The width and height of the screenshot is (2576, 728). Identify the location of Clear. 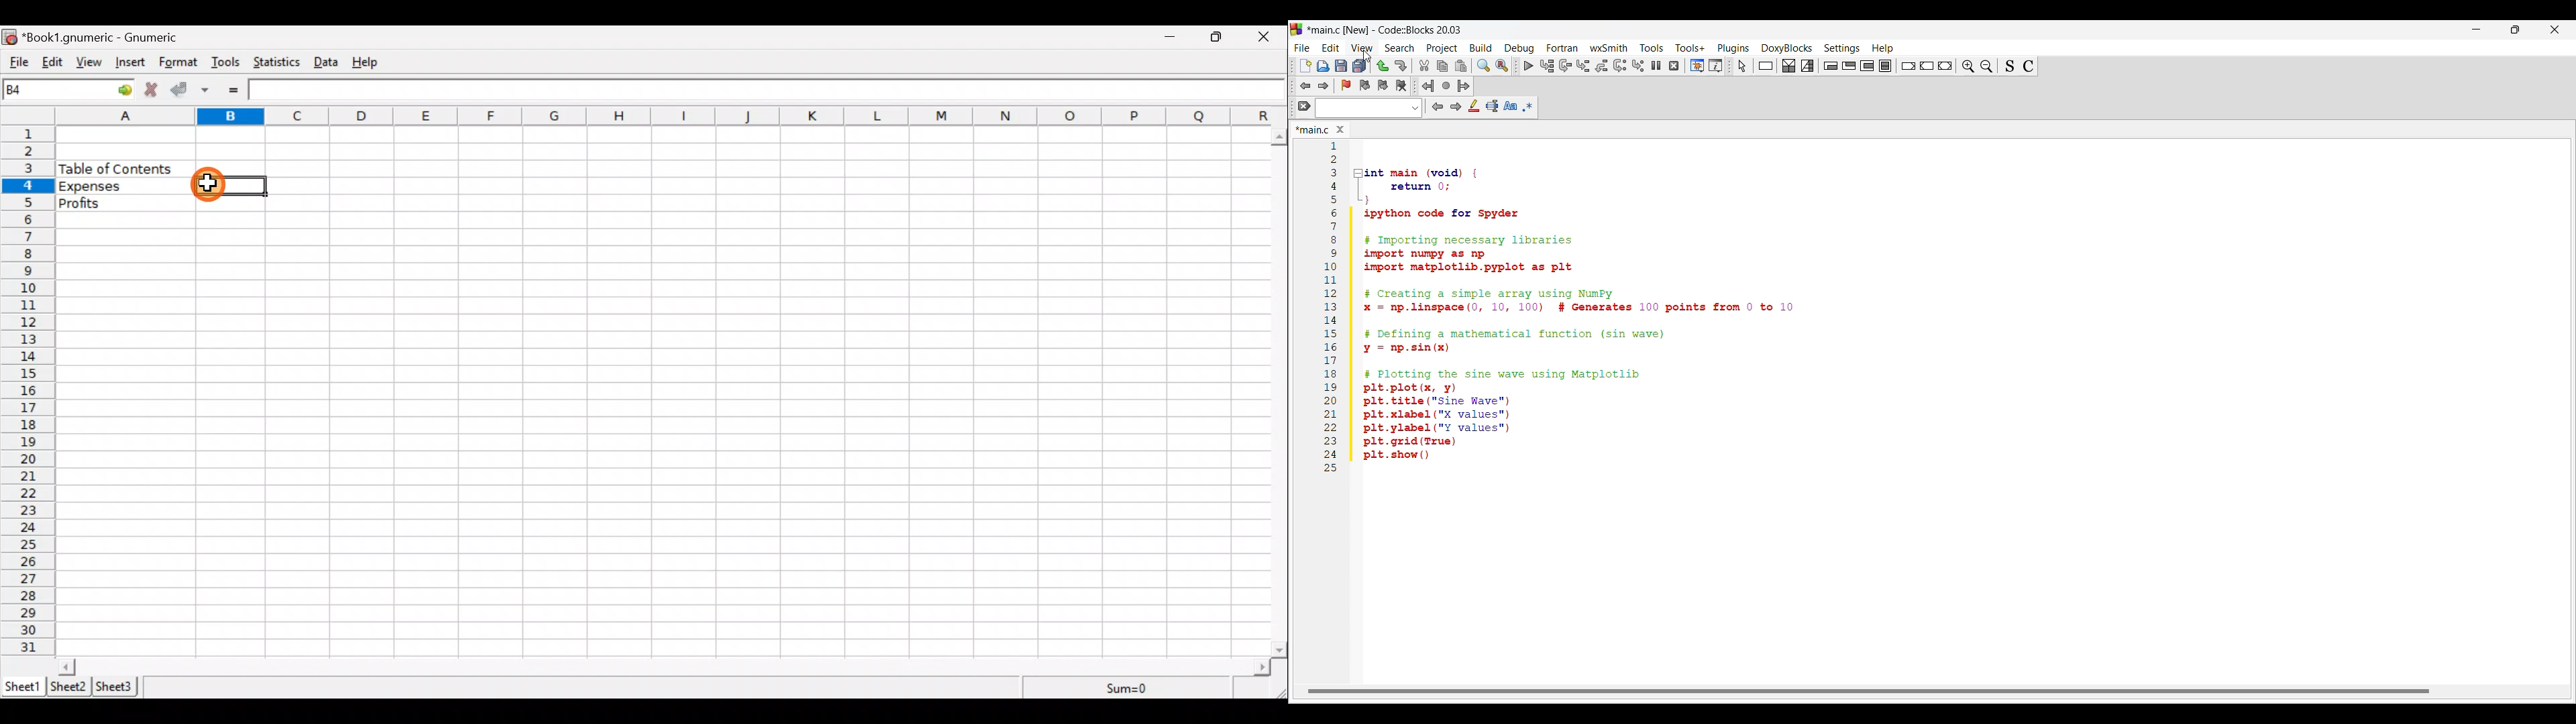
(1304, 106).